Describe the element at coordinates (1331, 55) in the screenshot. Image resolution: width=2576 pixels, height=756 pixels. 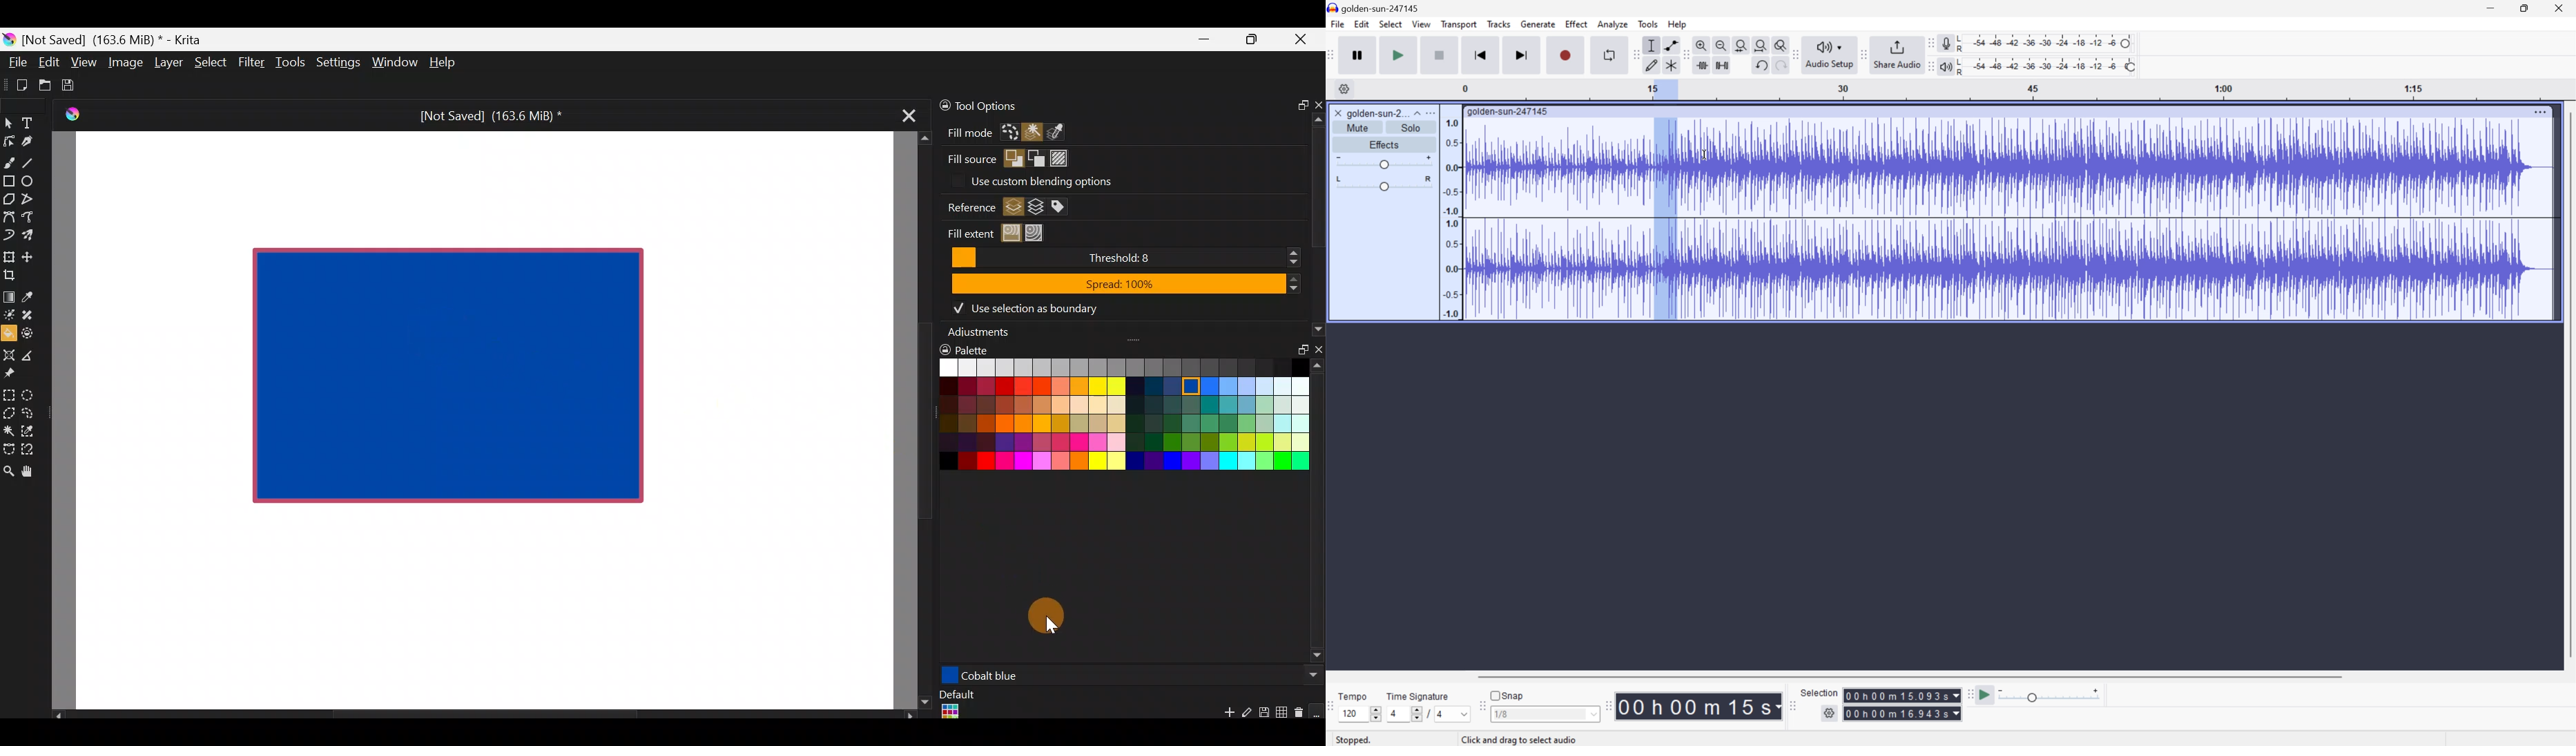
I see `Audacity transport layer toolbar` at that location.